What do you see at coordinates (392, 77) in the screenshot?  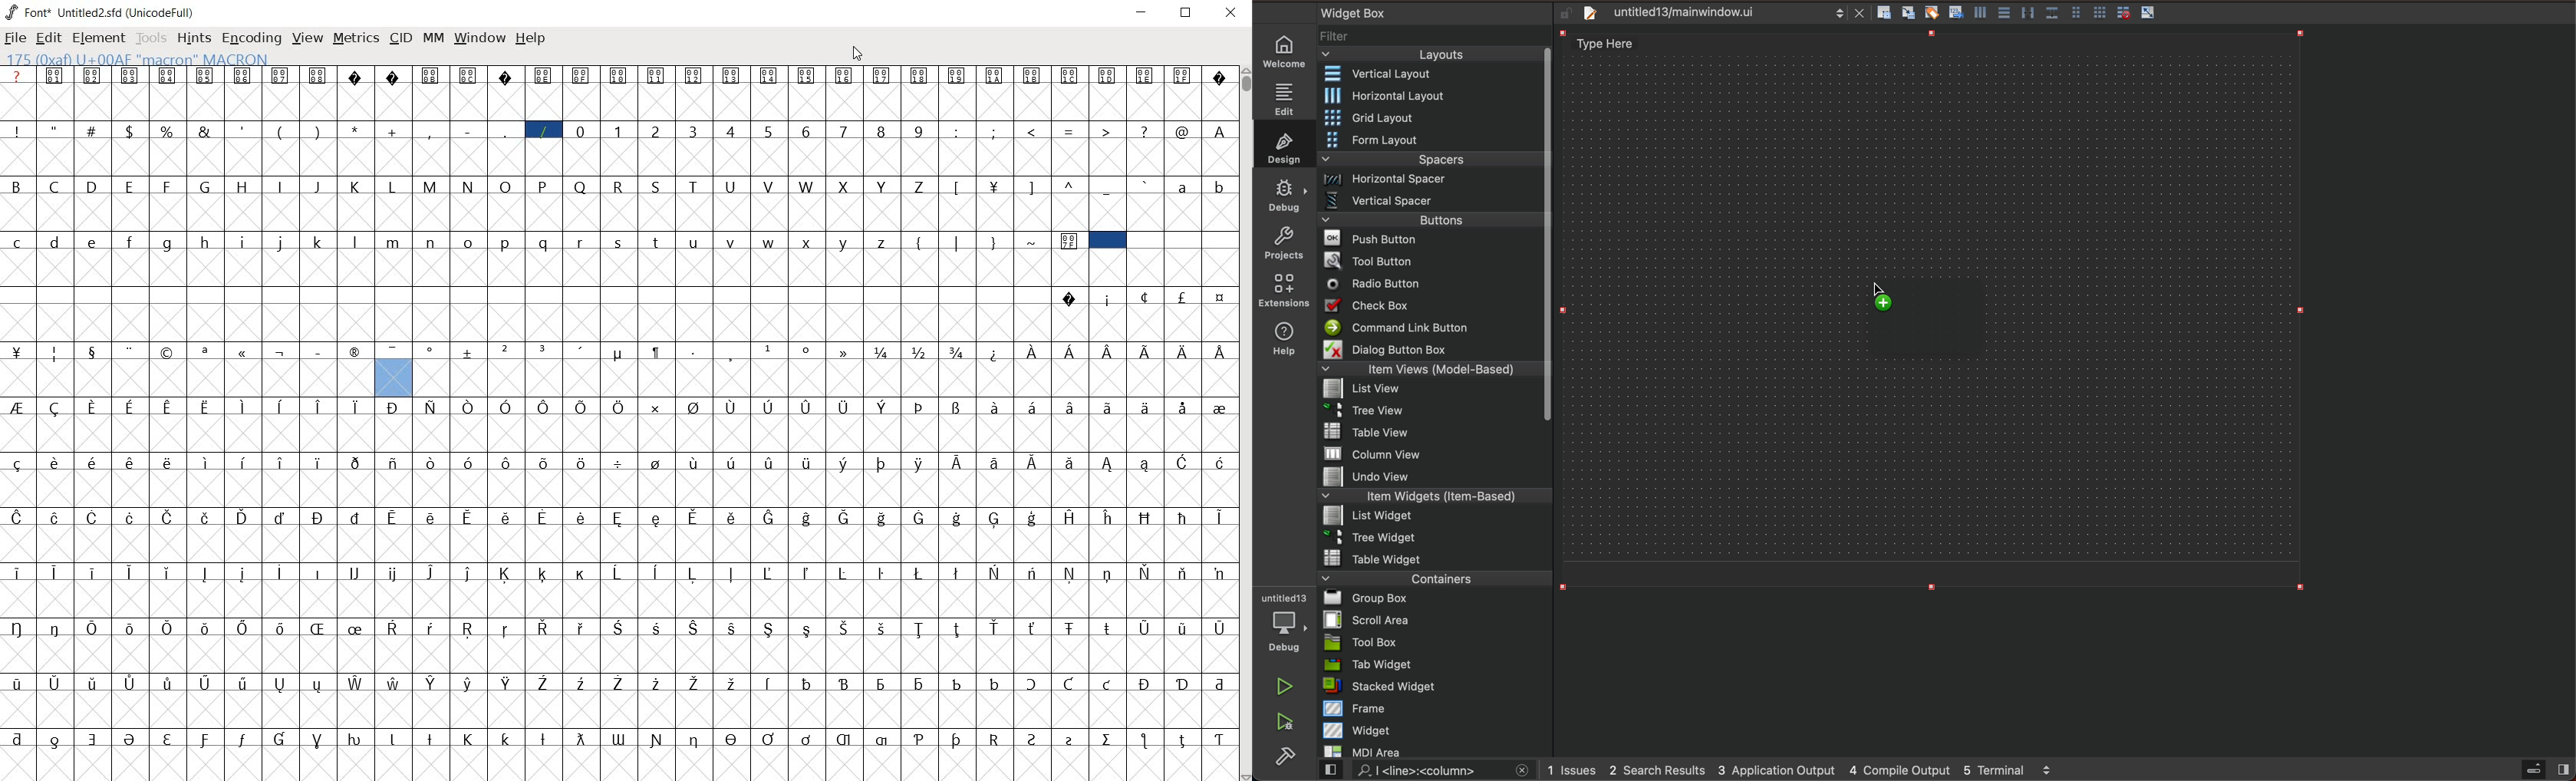 I see `Symbol` at bounding box center [392, 77].